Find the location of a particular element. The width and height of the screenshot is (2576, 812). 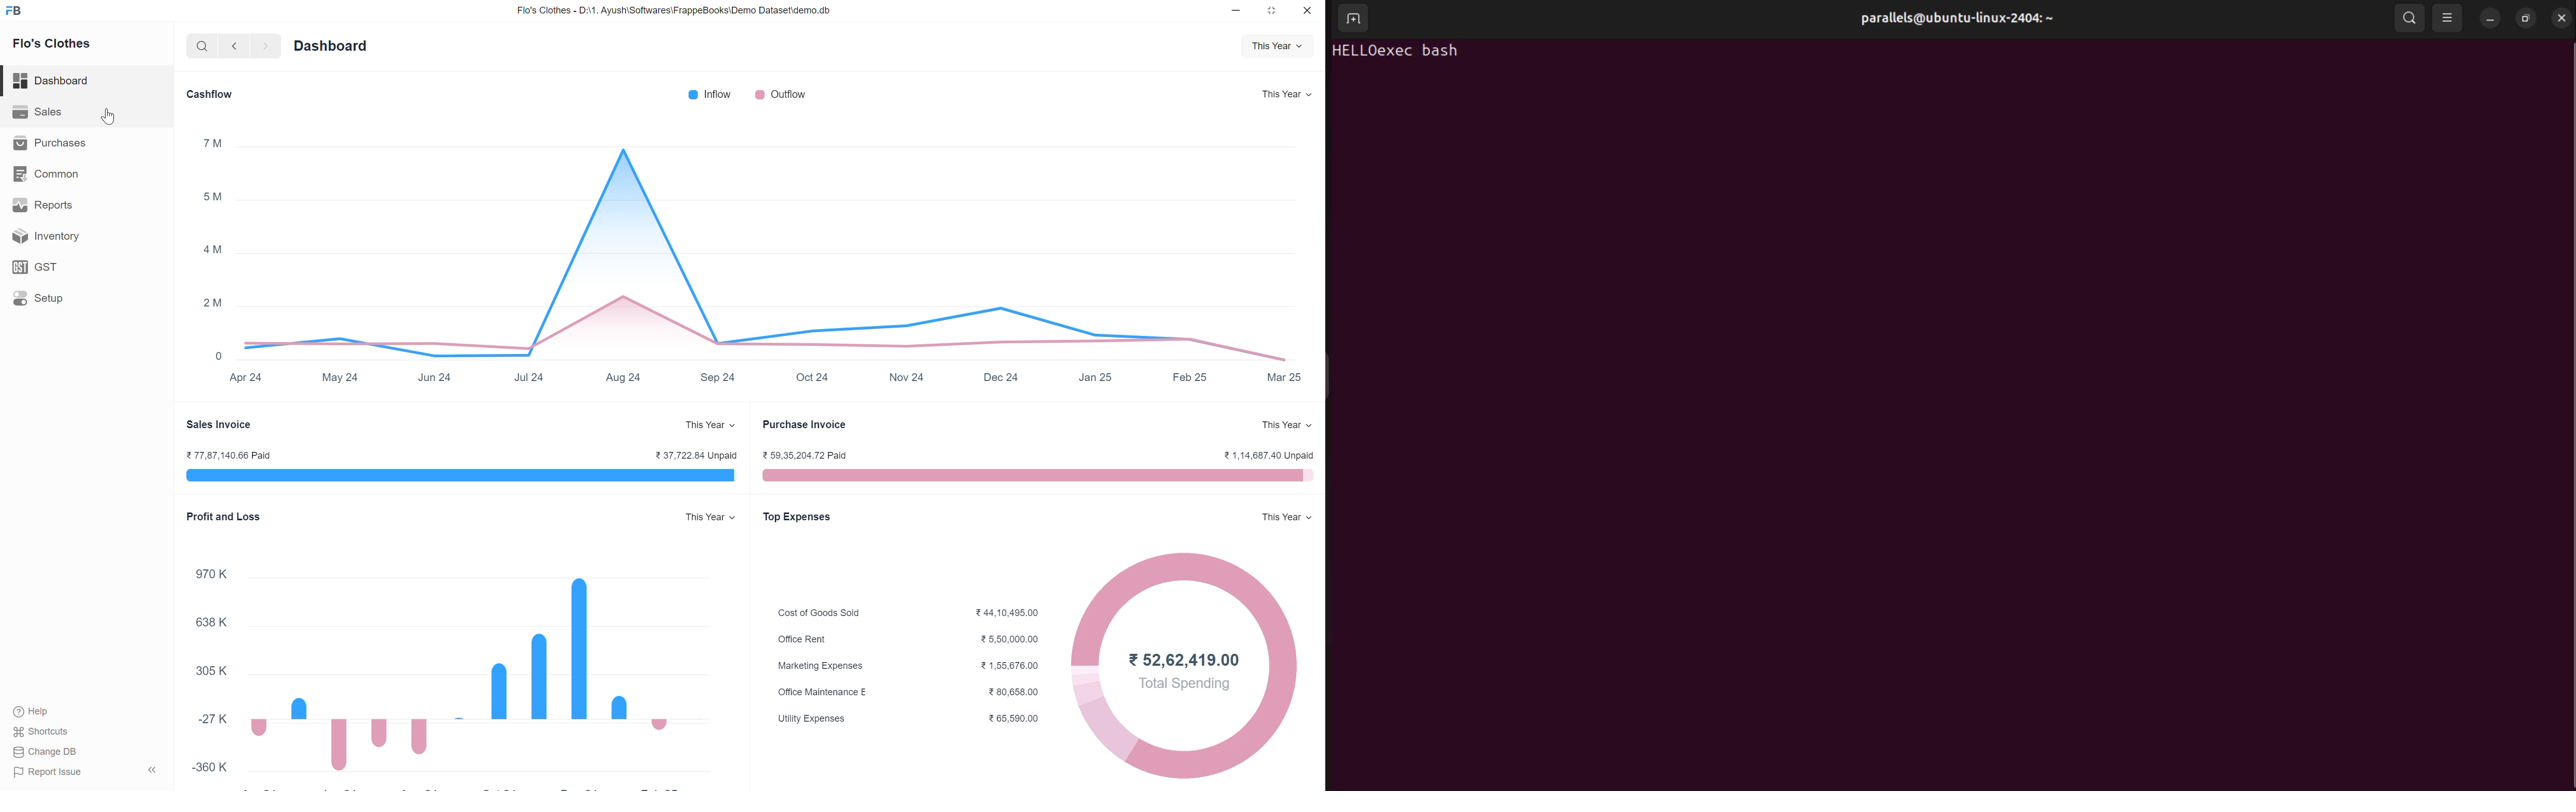

GST is located at coordinates (35, 267).